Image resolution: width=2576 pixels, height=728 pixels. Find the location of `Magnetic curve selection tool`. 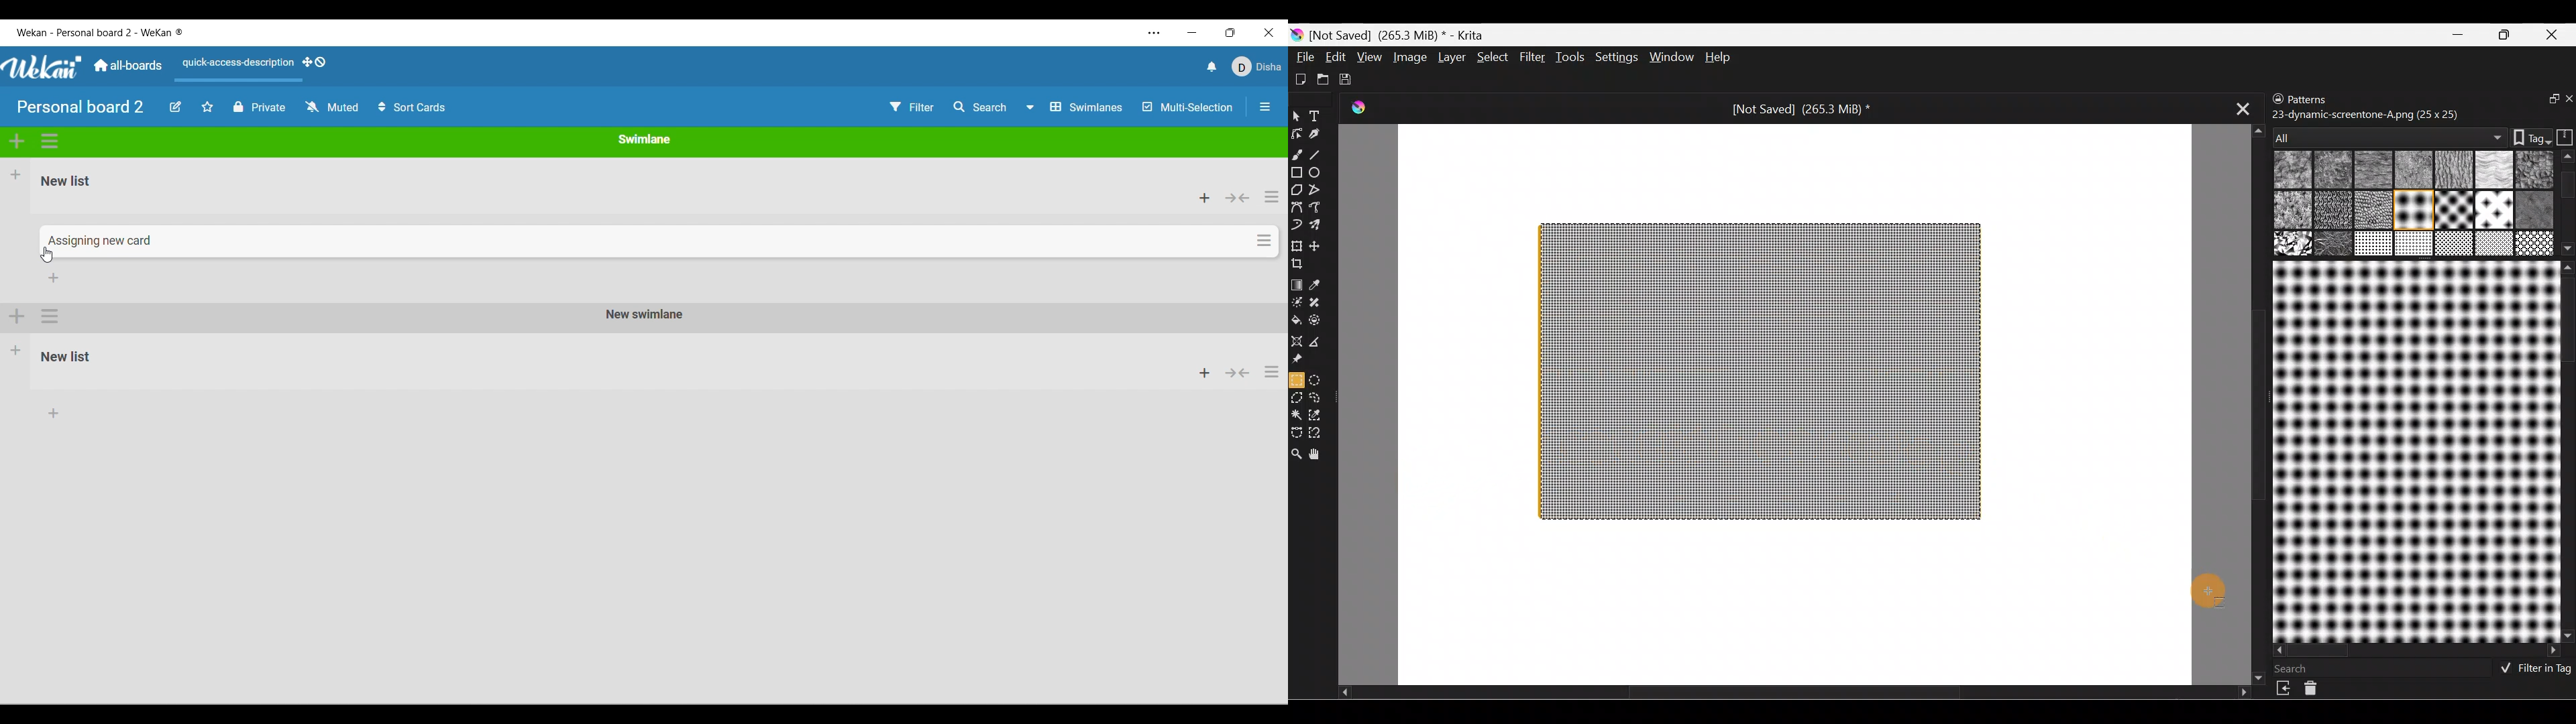

Magnetic curve selection tool is located at coordinates (1324, 433).